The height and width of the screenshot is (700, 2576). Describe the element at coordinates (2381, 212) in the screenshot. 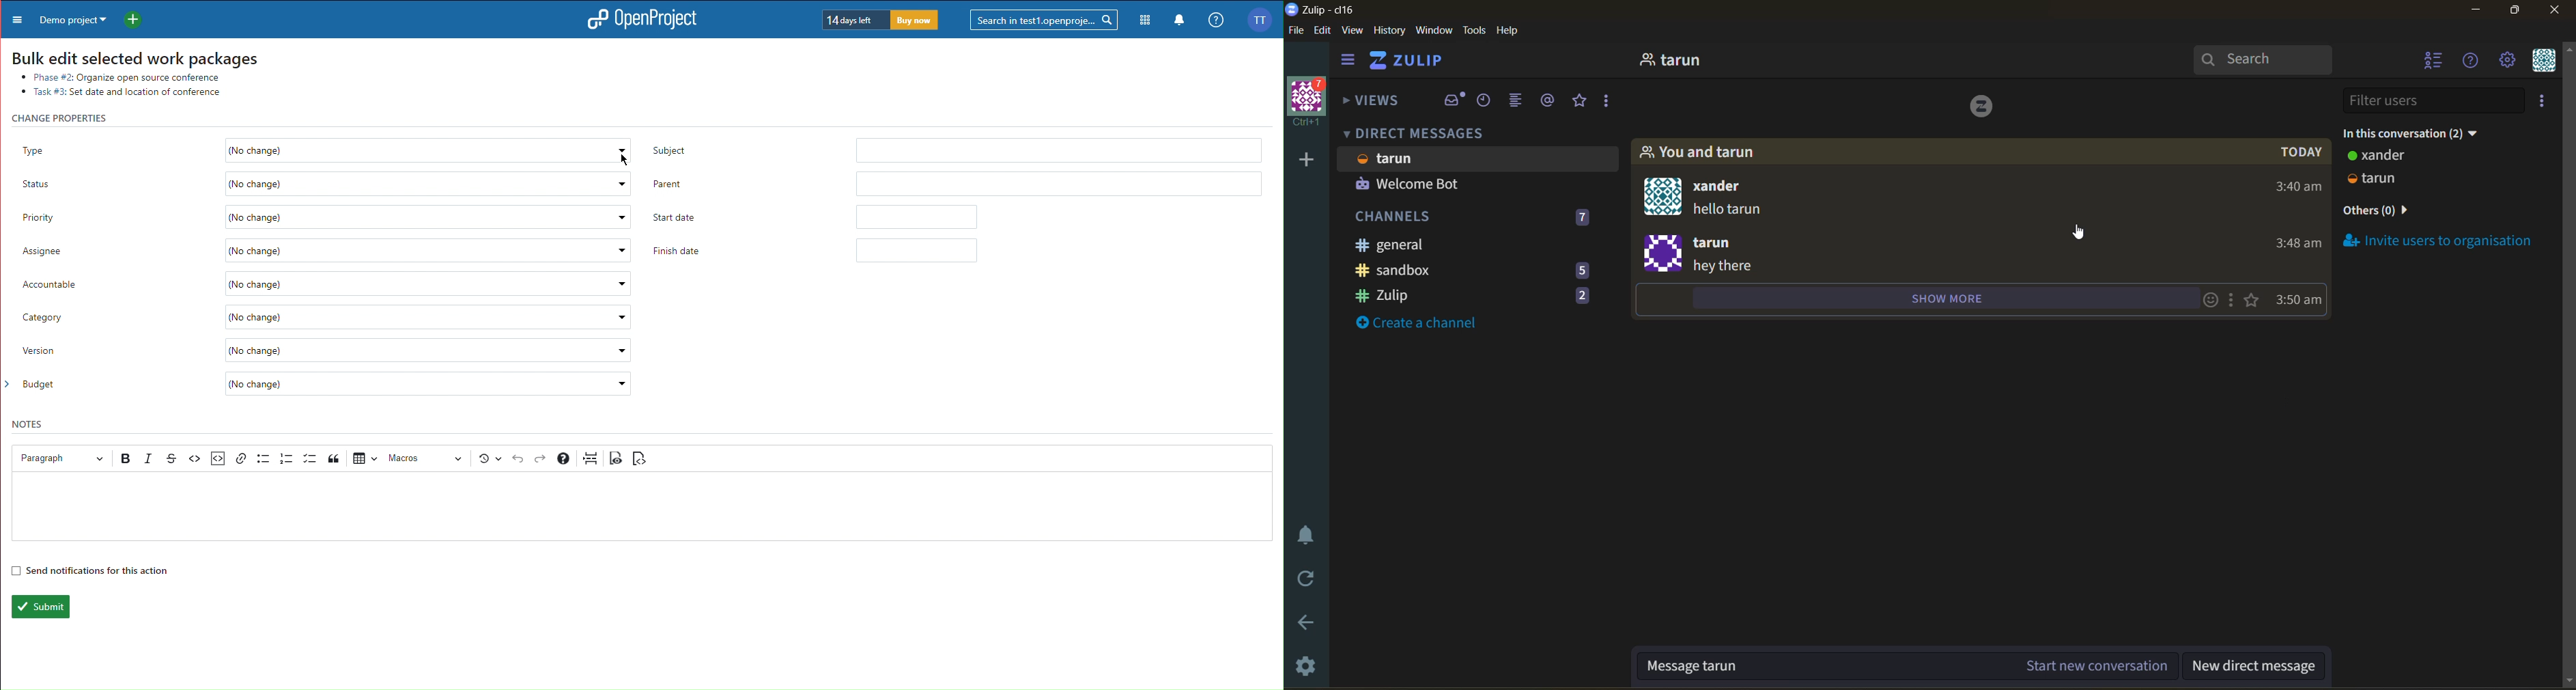

I see `others` at that location.